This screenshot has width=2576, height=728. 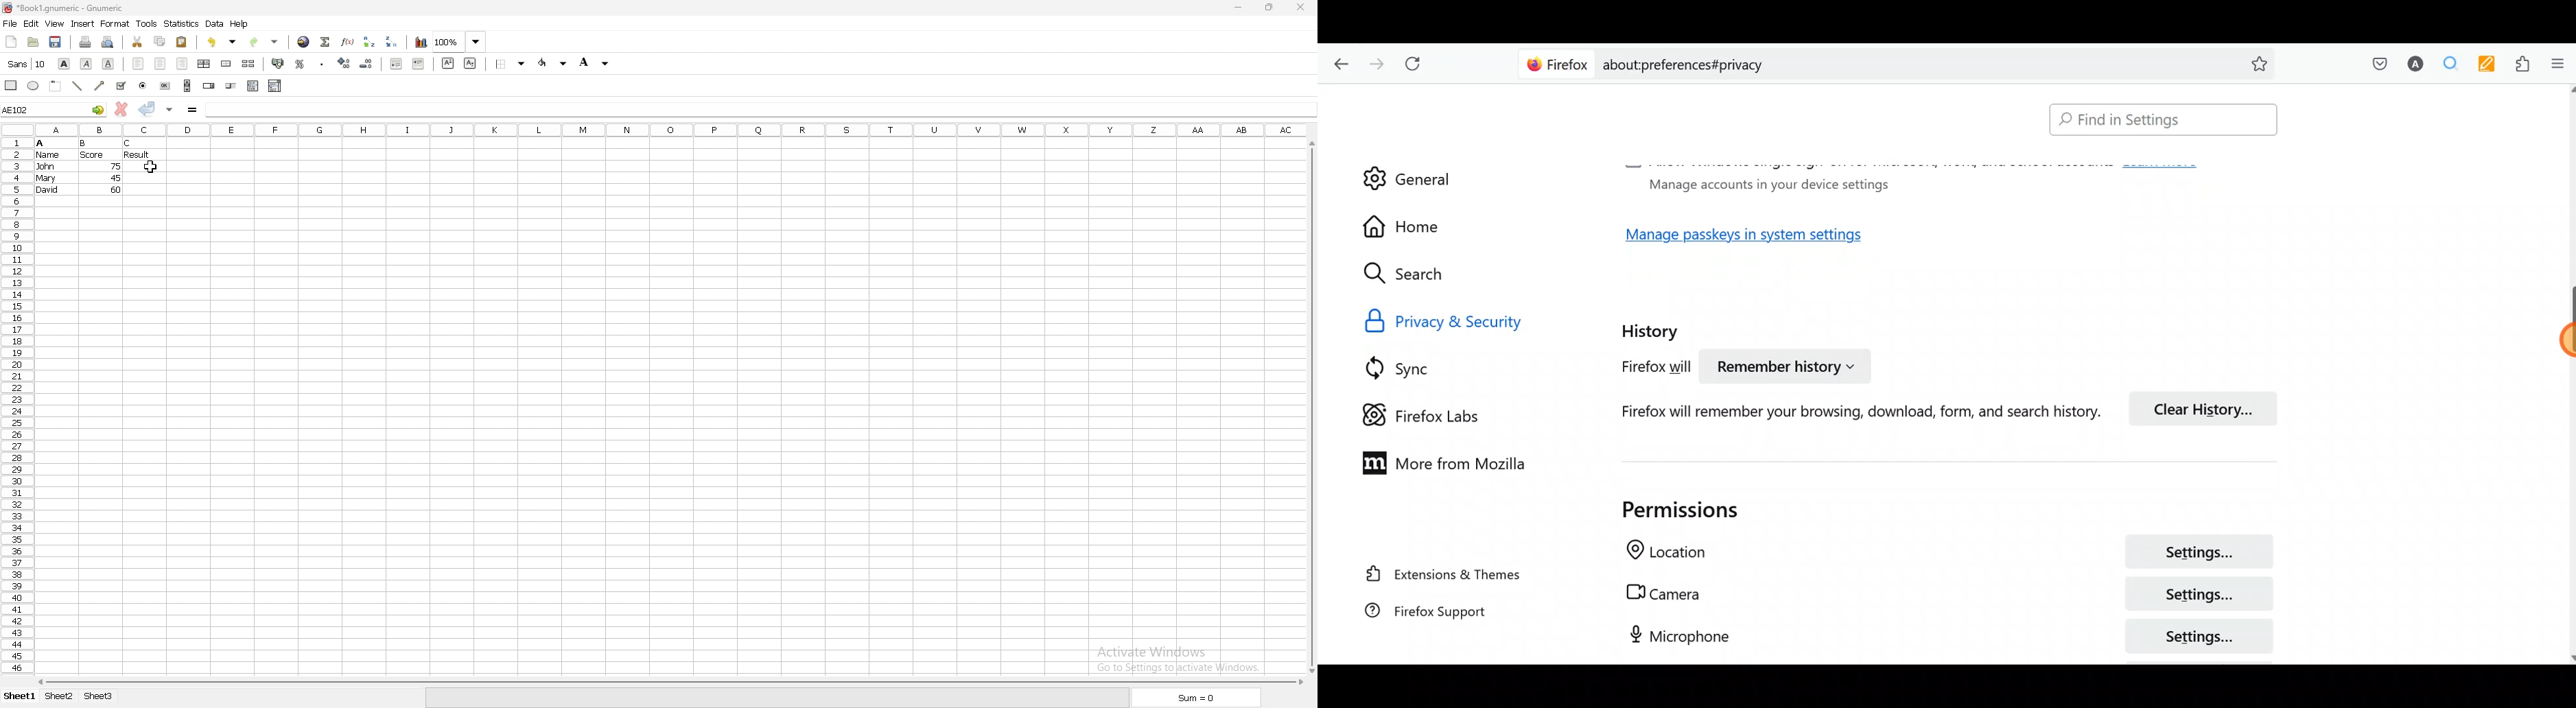 What do you see at coordinates (171, 110) in the screenshot?
I see `accept change in multiple cells` at bounding box center [171, 110].